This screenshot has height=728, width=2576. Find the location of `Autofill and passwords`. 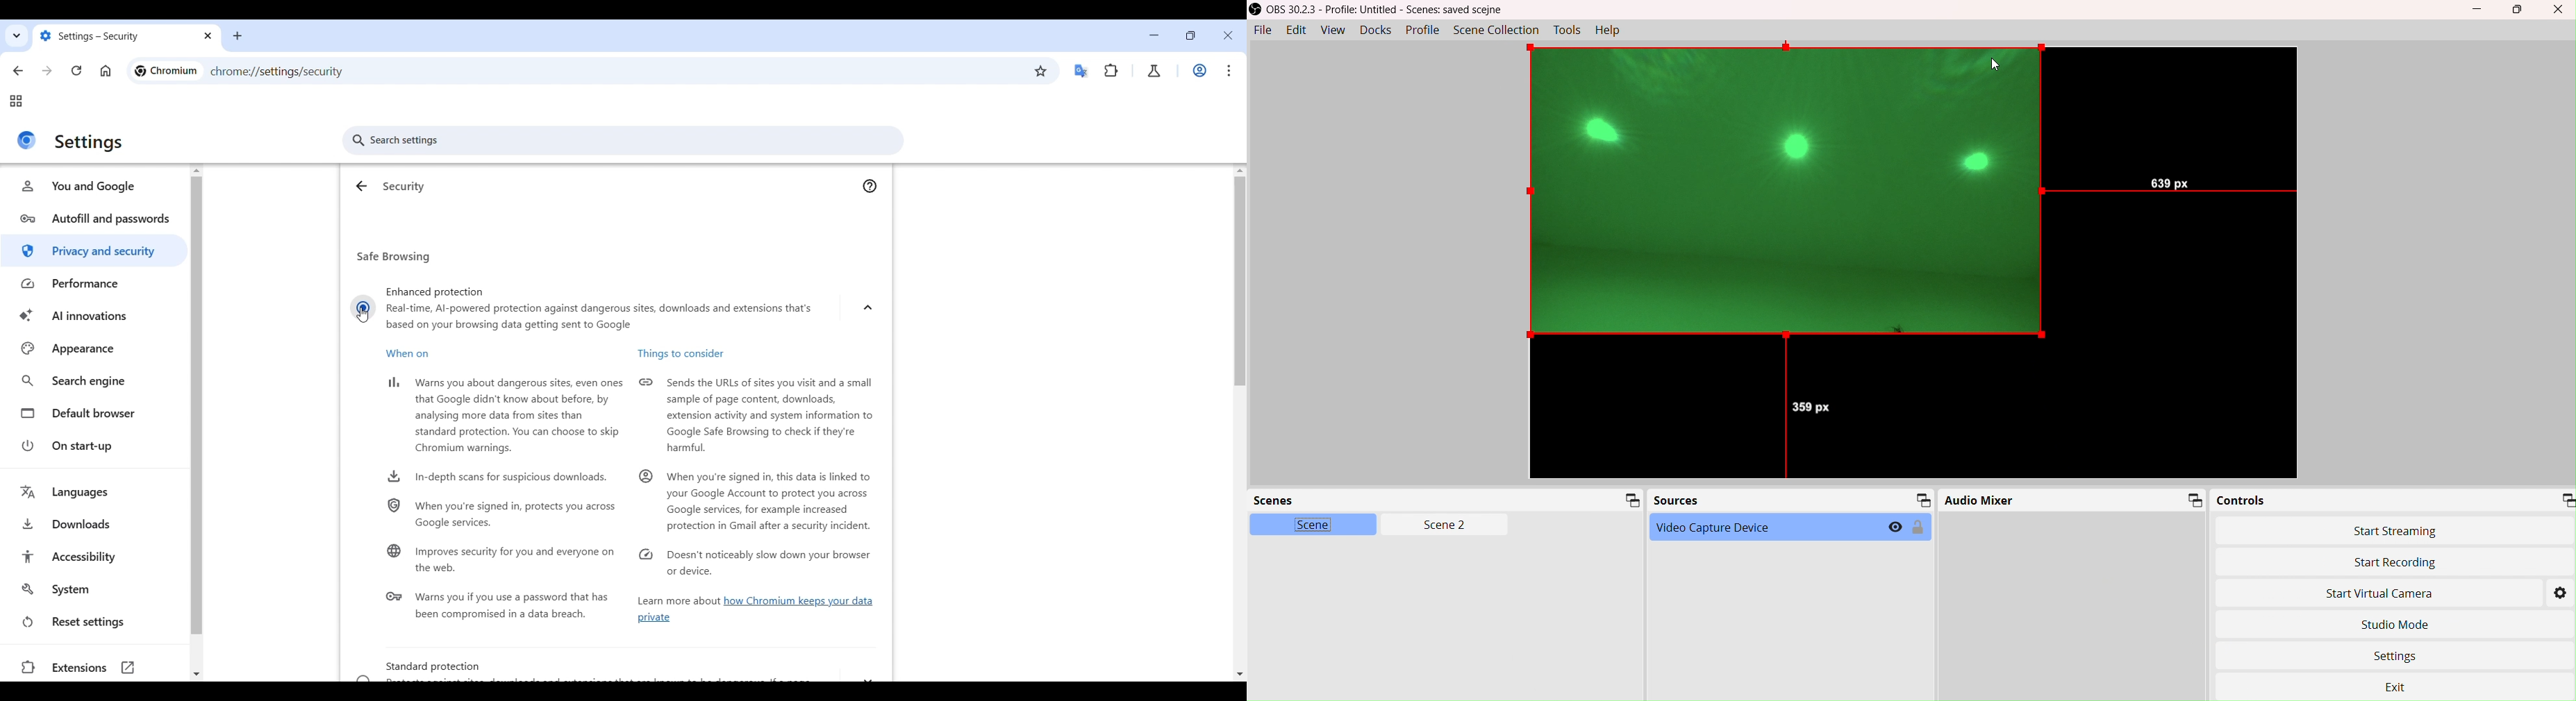

Autofill and passwords is located at coordinates (95, 219).